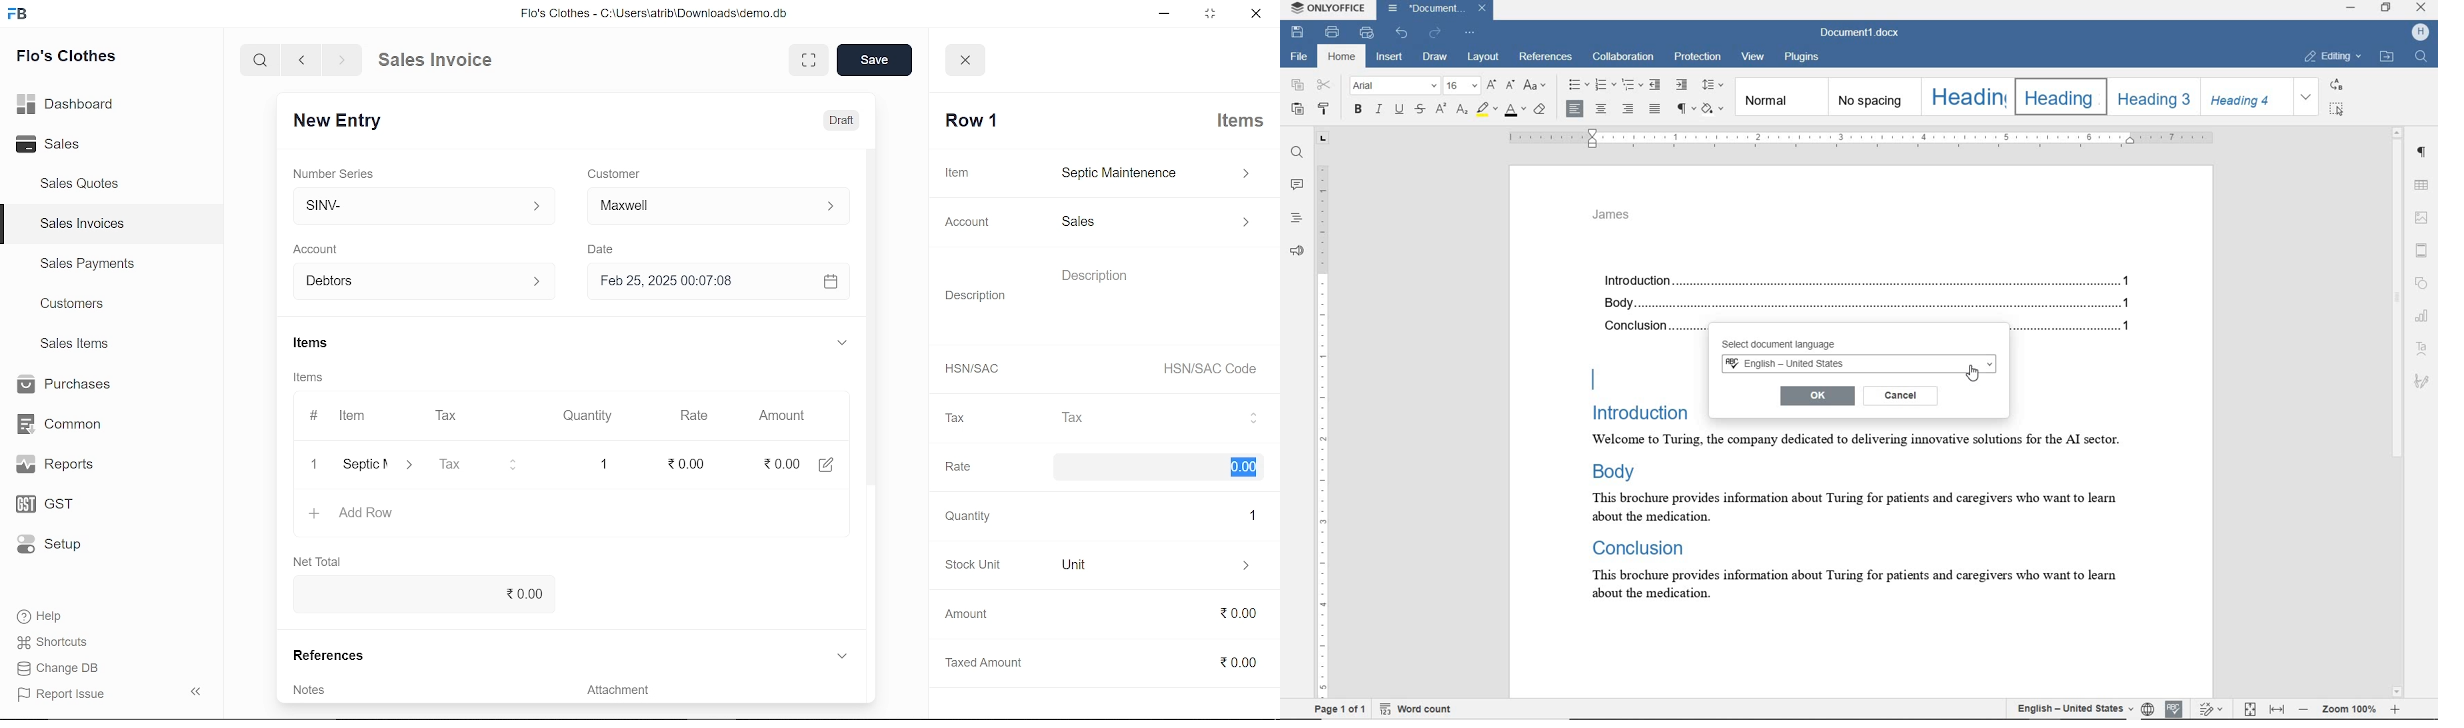  Describe the element at coordinates (1781, 96) in the screenshot. I see `normal` at that location.